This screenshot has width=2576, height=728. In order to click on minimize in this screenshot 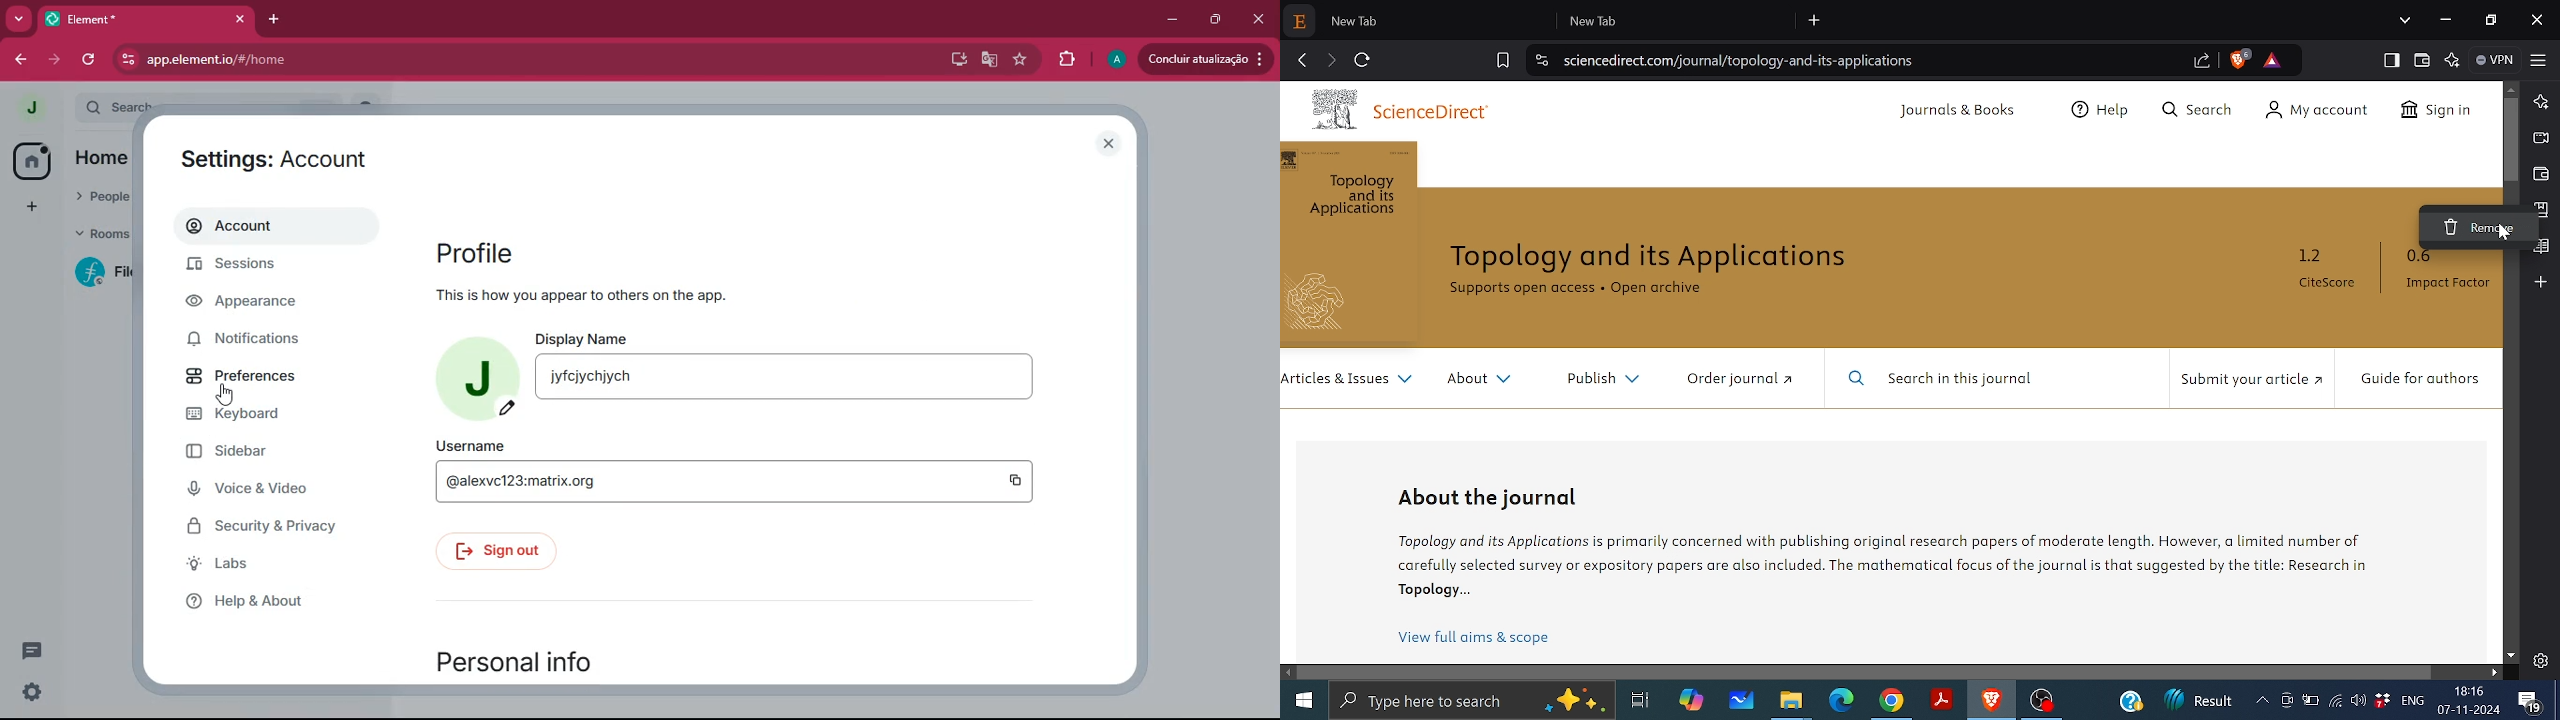, I will do `click(1172, 21)`.